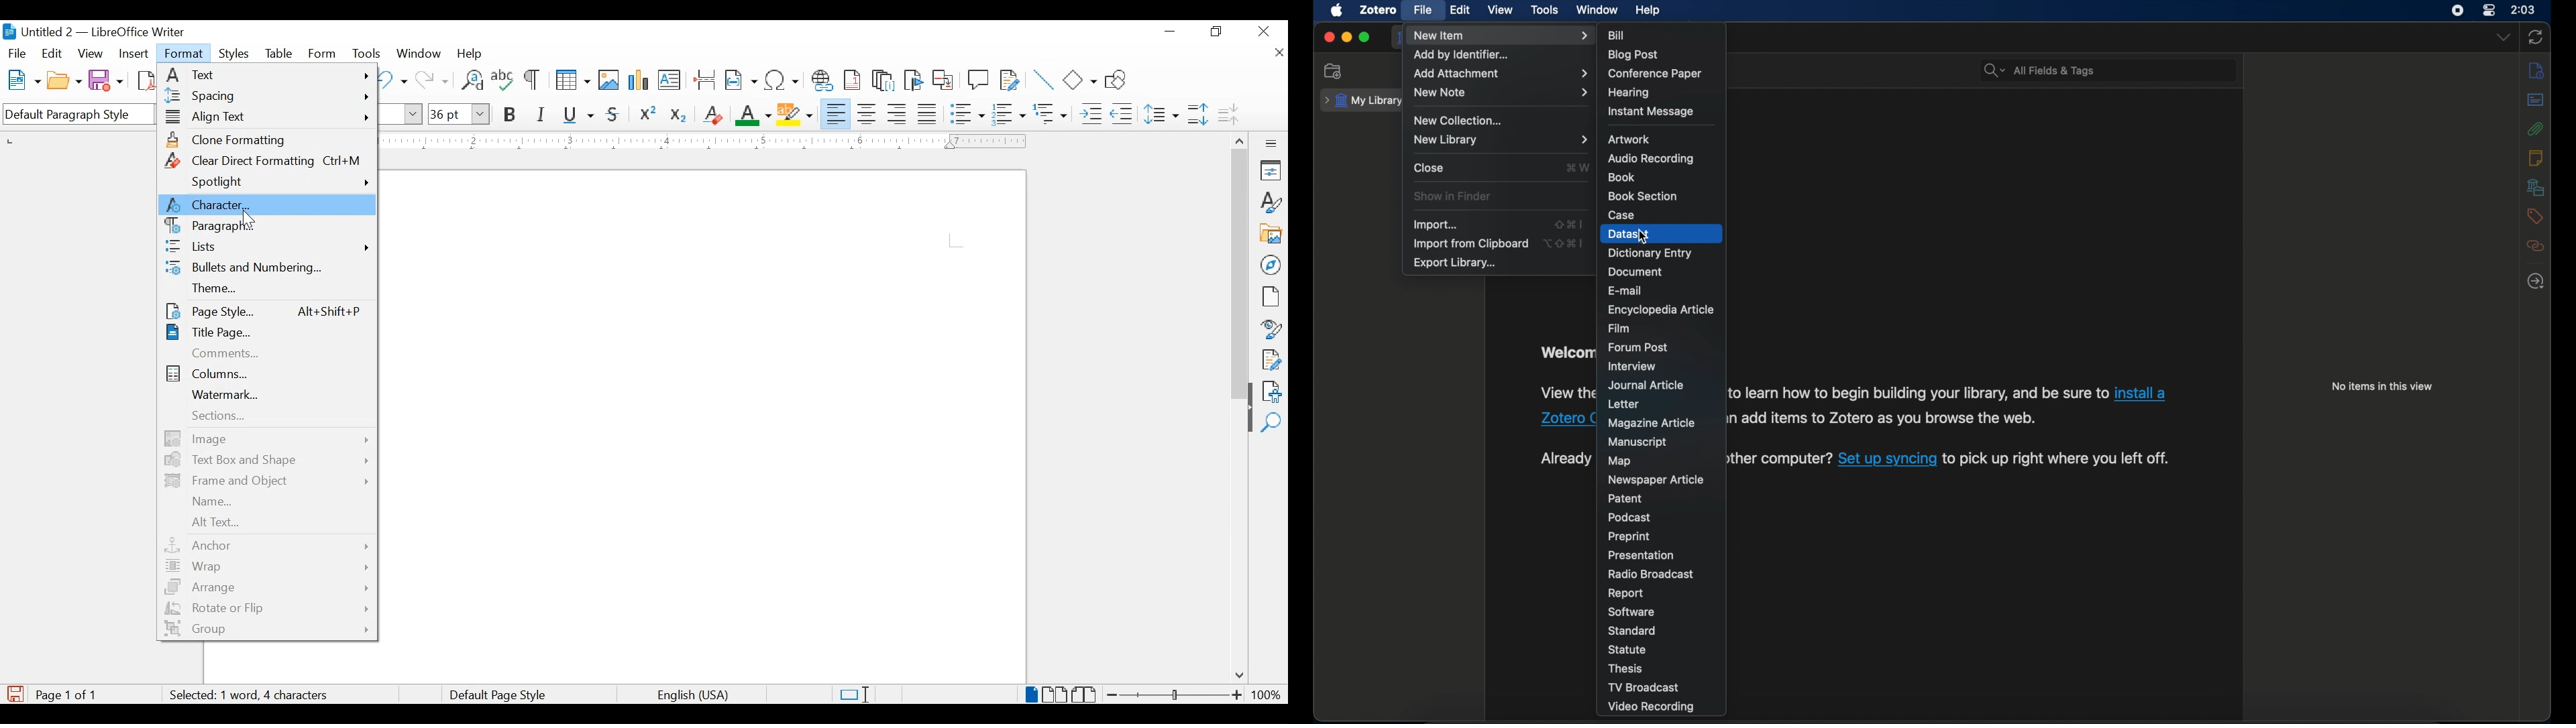 Image resolution: width=2576 pixels, height=728 pixels. I want to click on , so click(1886, 459).